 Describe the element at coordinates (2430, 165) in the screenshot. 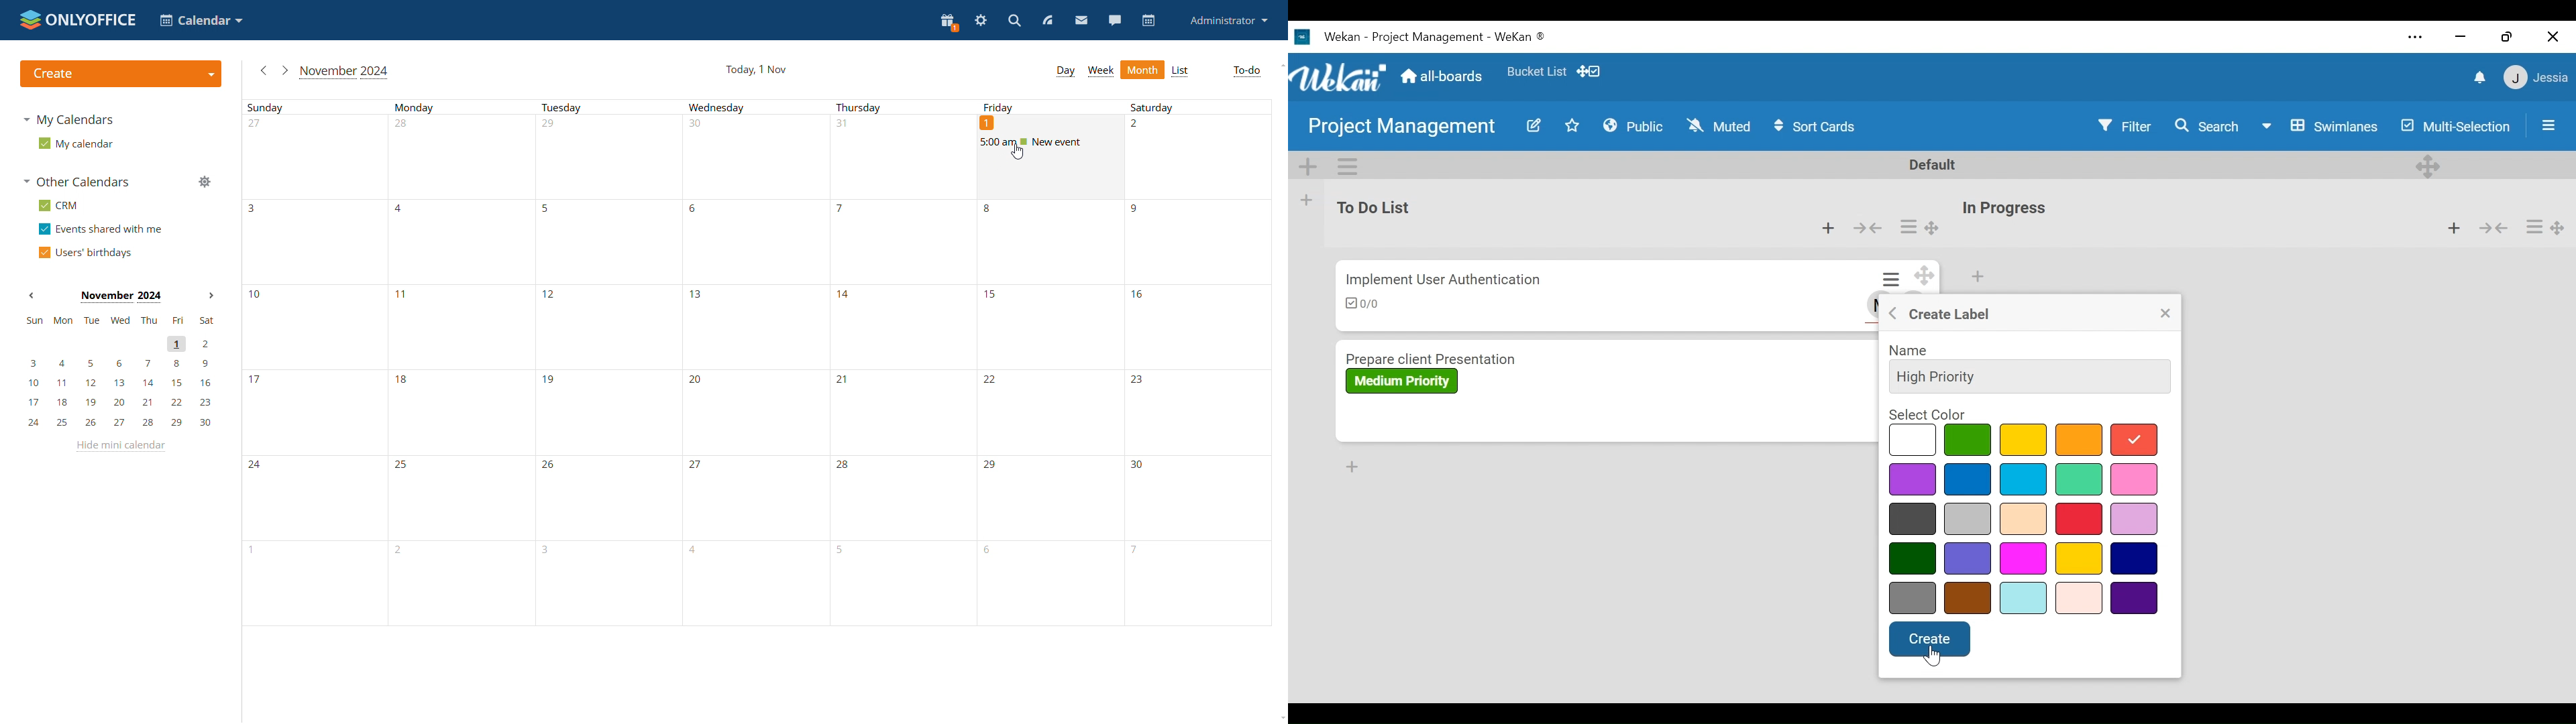

I see `Desktop drag handles` at that location.